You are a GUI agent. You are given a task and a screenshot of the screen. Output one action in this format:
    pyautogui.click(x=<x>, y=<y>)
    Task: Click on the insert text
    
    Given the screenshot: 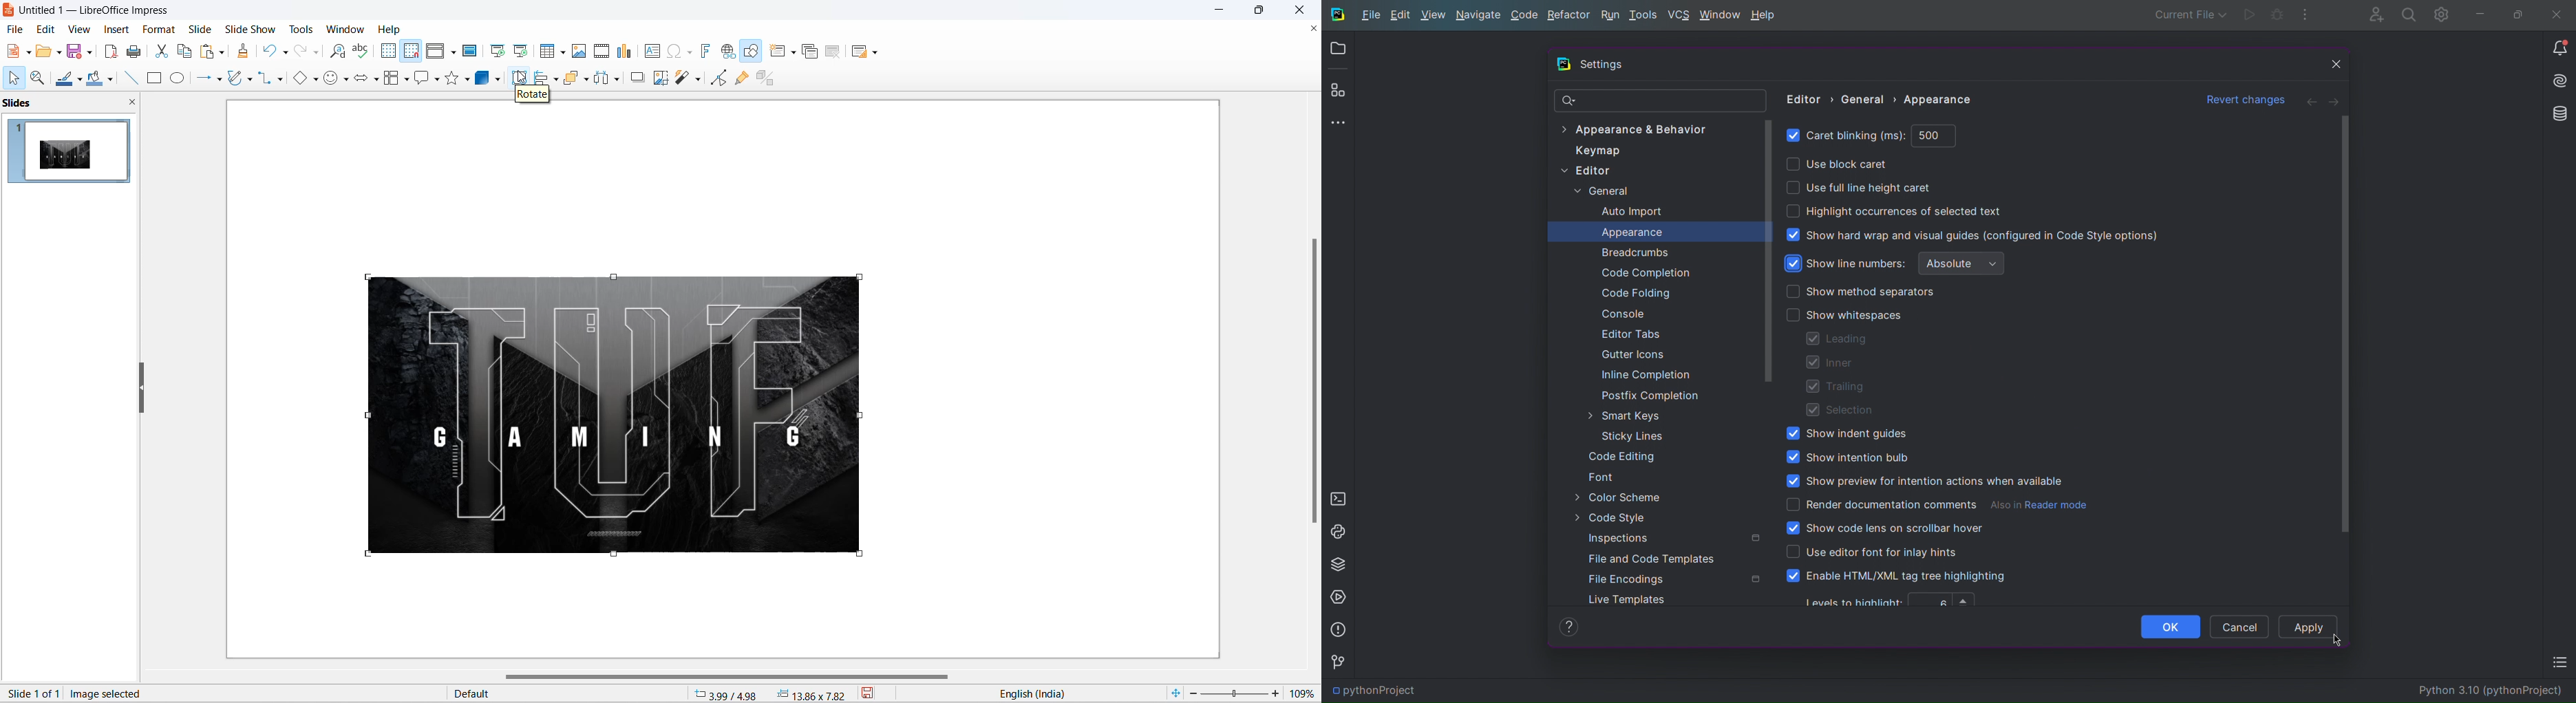 What is the action you would take?
    pyautogui.click(x=650, y=51)
    